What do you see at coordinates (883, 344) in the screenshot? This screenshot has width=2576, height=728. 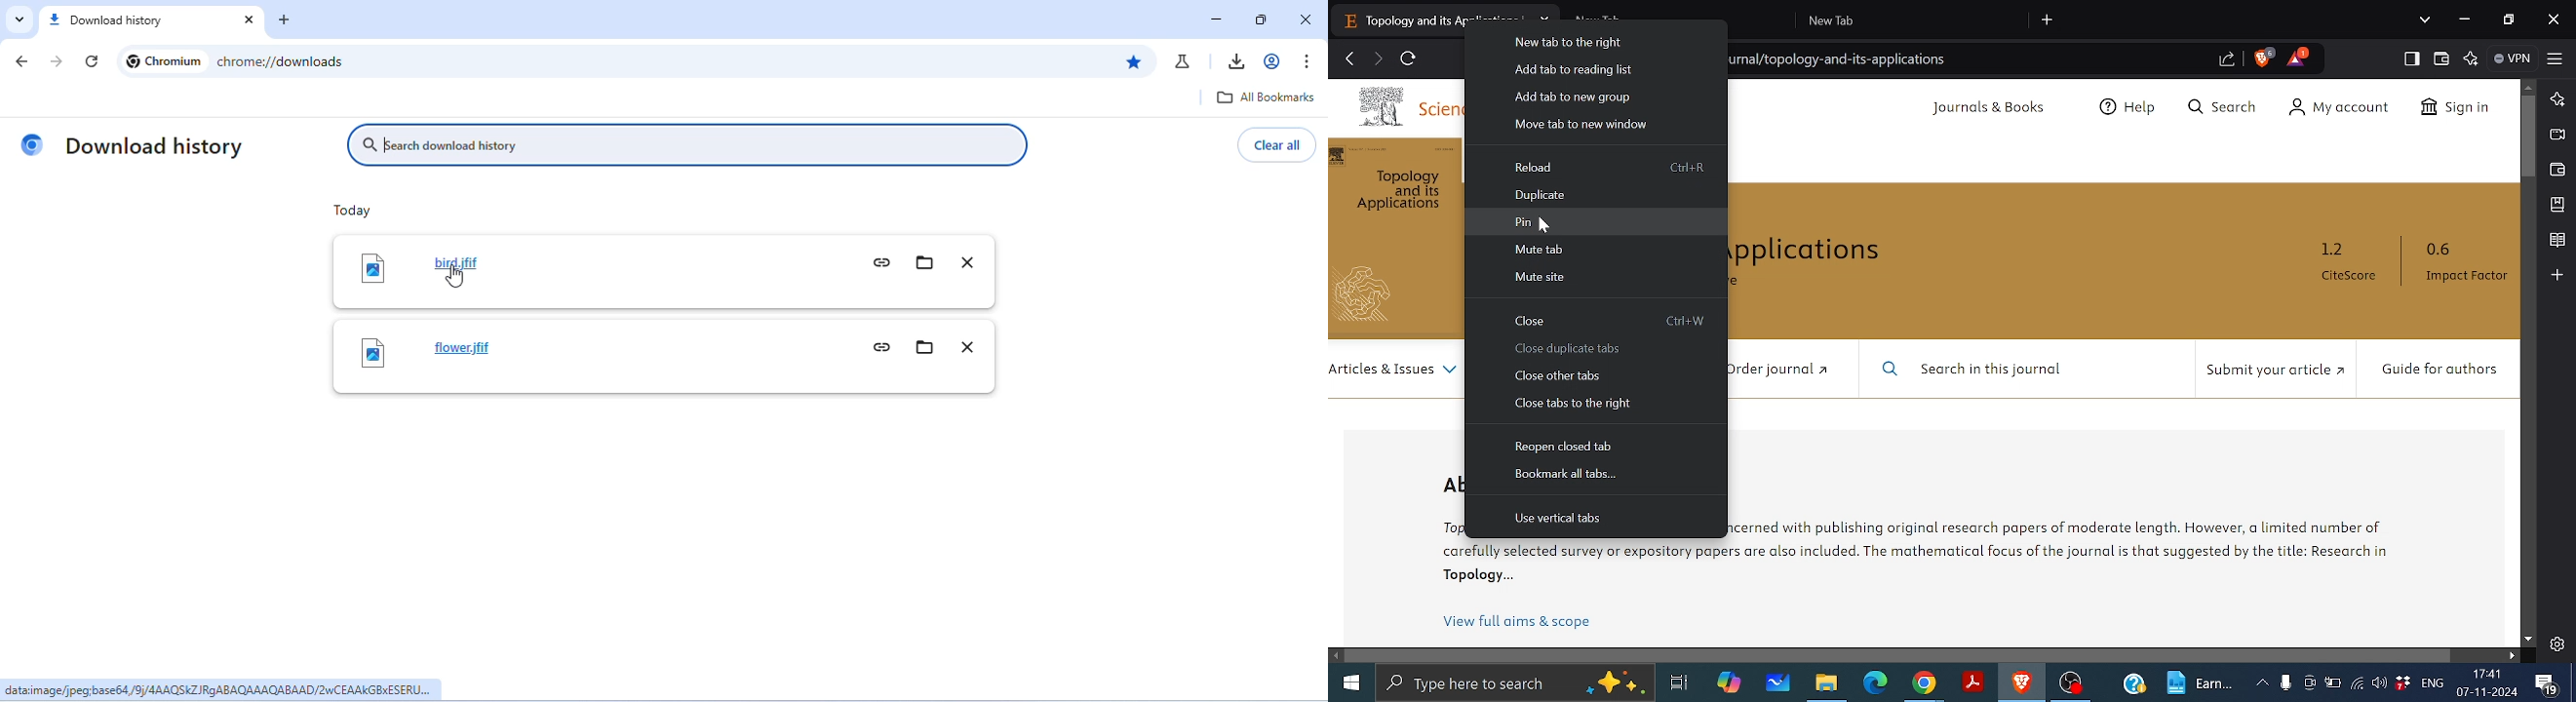 I see `copy download link` at bounding box center [883, 344].